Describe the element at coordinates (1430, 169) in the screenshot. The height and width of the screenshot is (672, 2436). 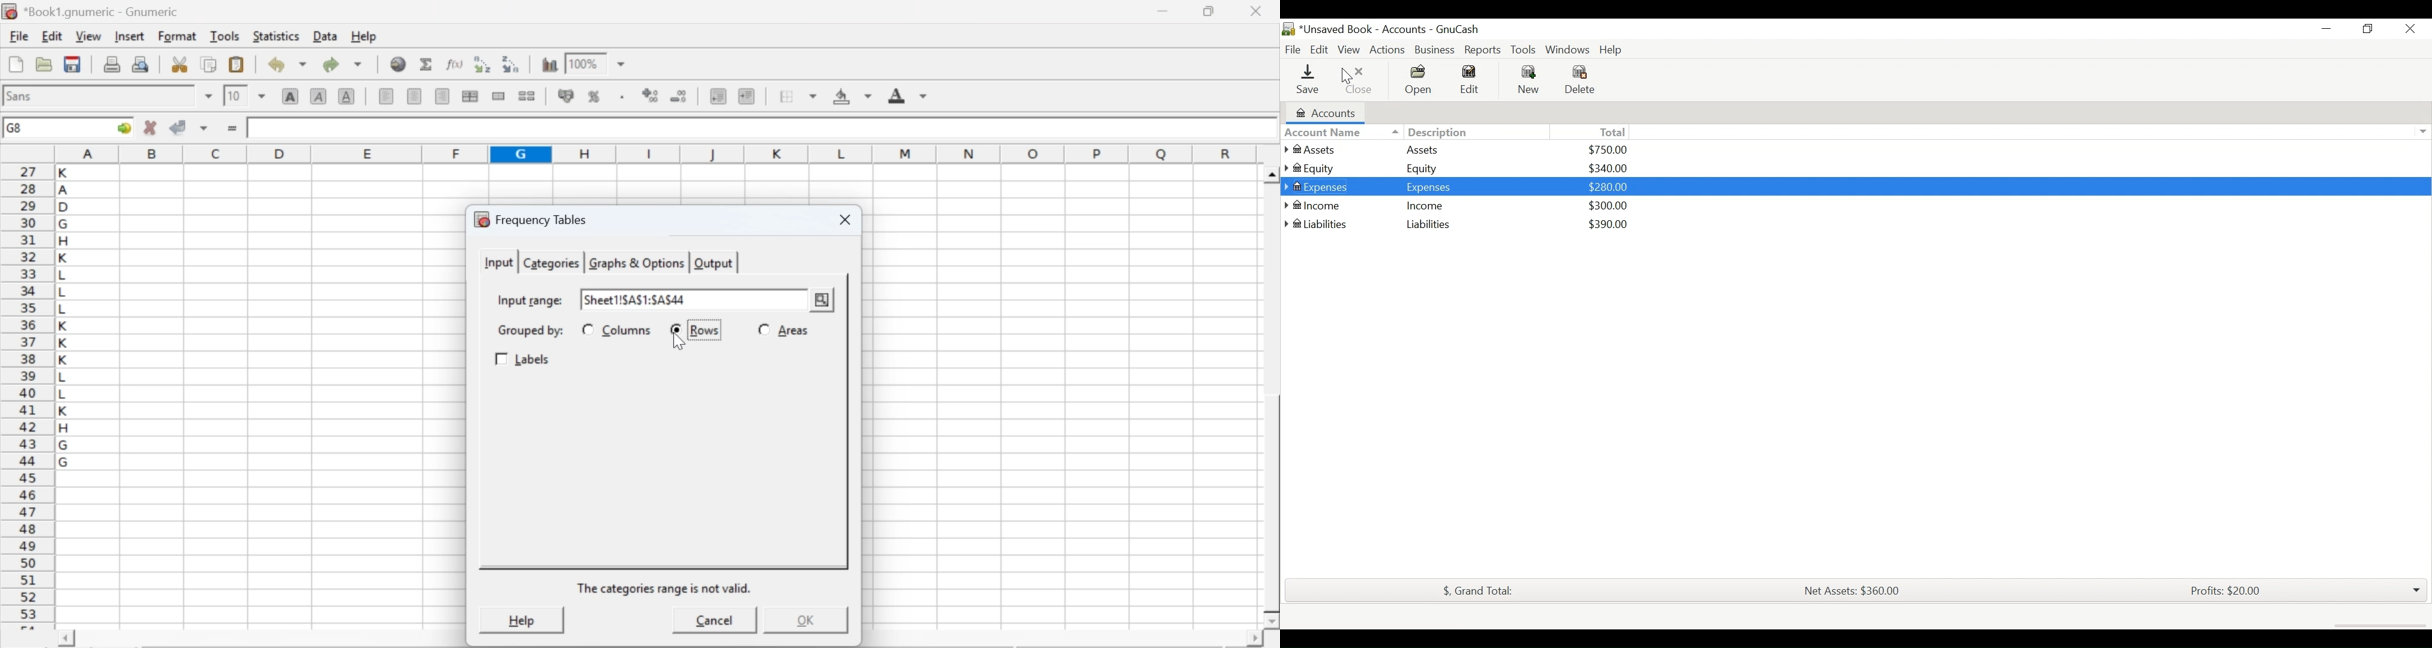
I see `Equity` at that location.